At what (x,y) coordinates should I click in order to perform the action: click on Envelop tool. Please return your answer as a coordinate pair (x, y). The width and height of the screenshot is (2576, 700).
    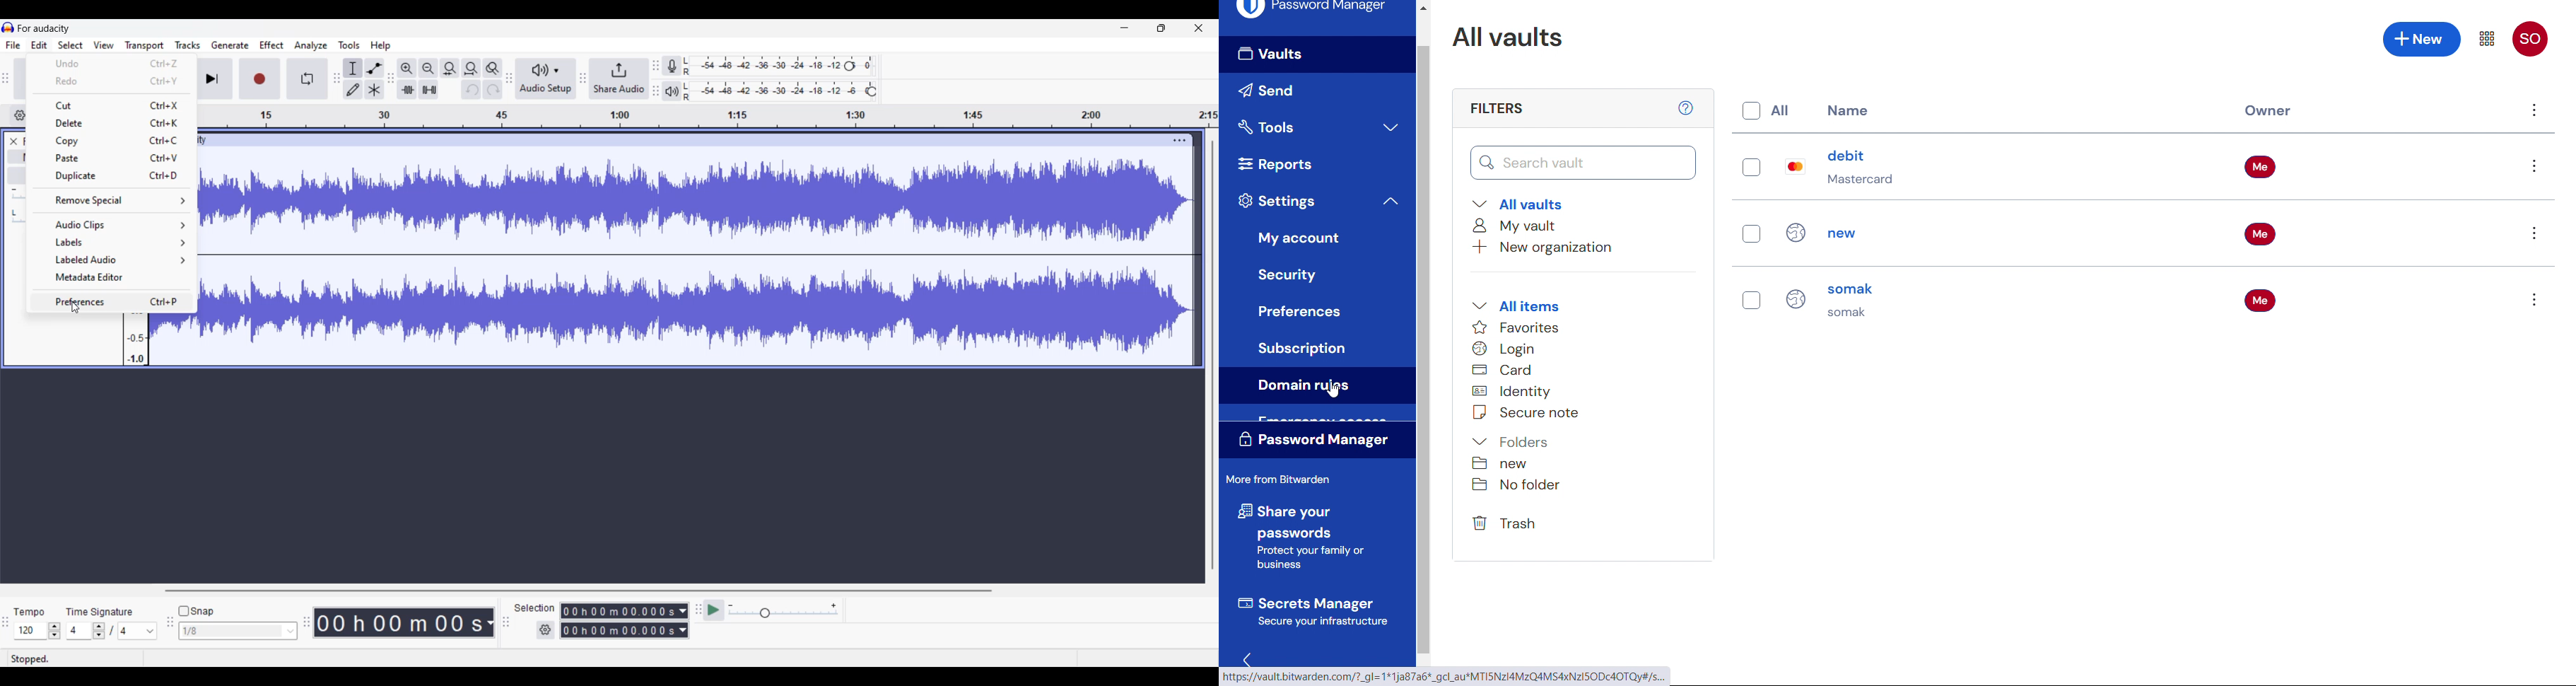
    Looking at the image, I should click on (375, 68).